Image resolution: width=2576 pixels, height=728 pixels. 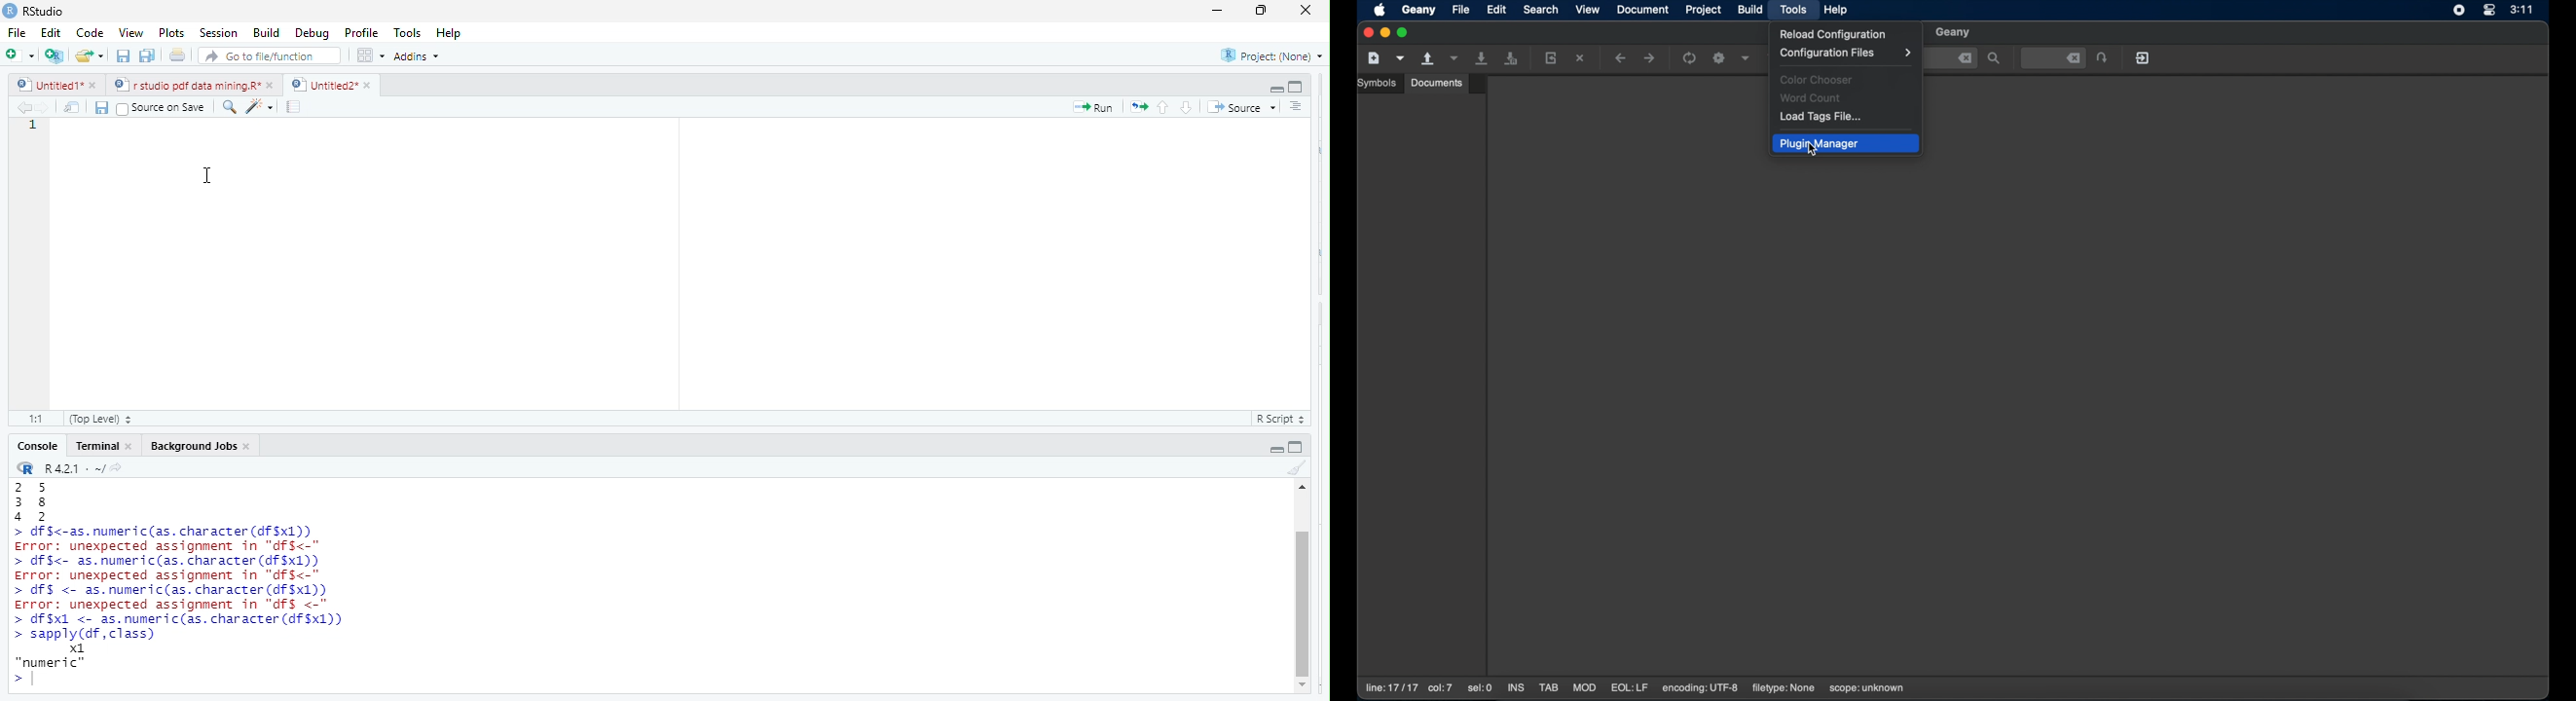 What do you see at coordinates (40, 446) in the screenshot?
I see `Console` at bounding box center [40, 446].